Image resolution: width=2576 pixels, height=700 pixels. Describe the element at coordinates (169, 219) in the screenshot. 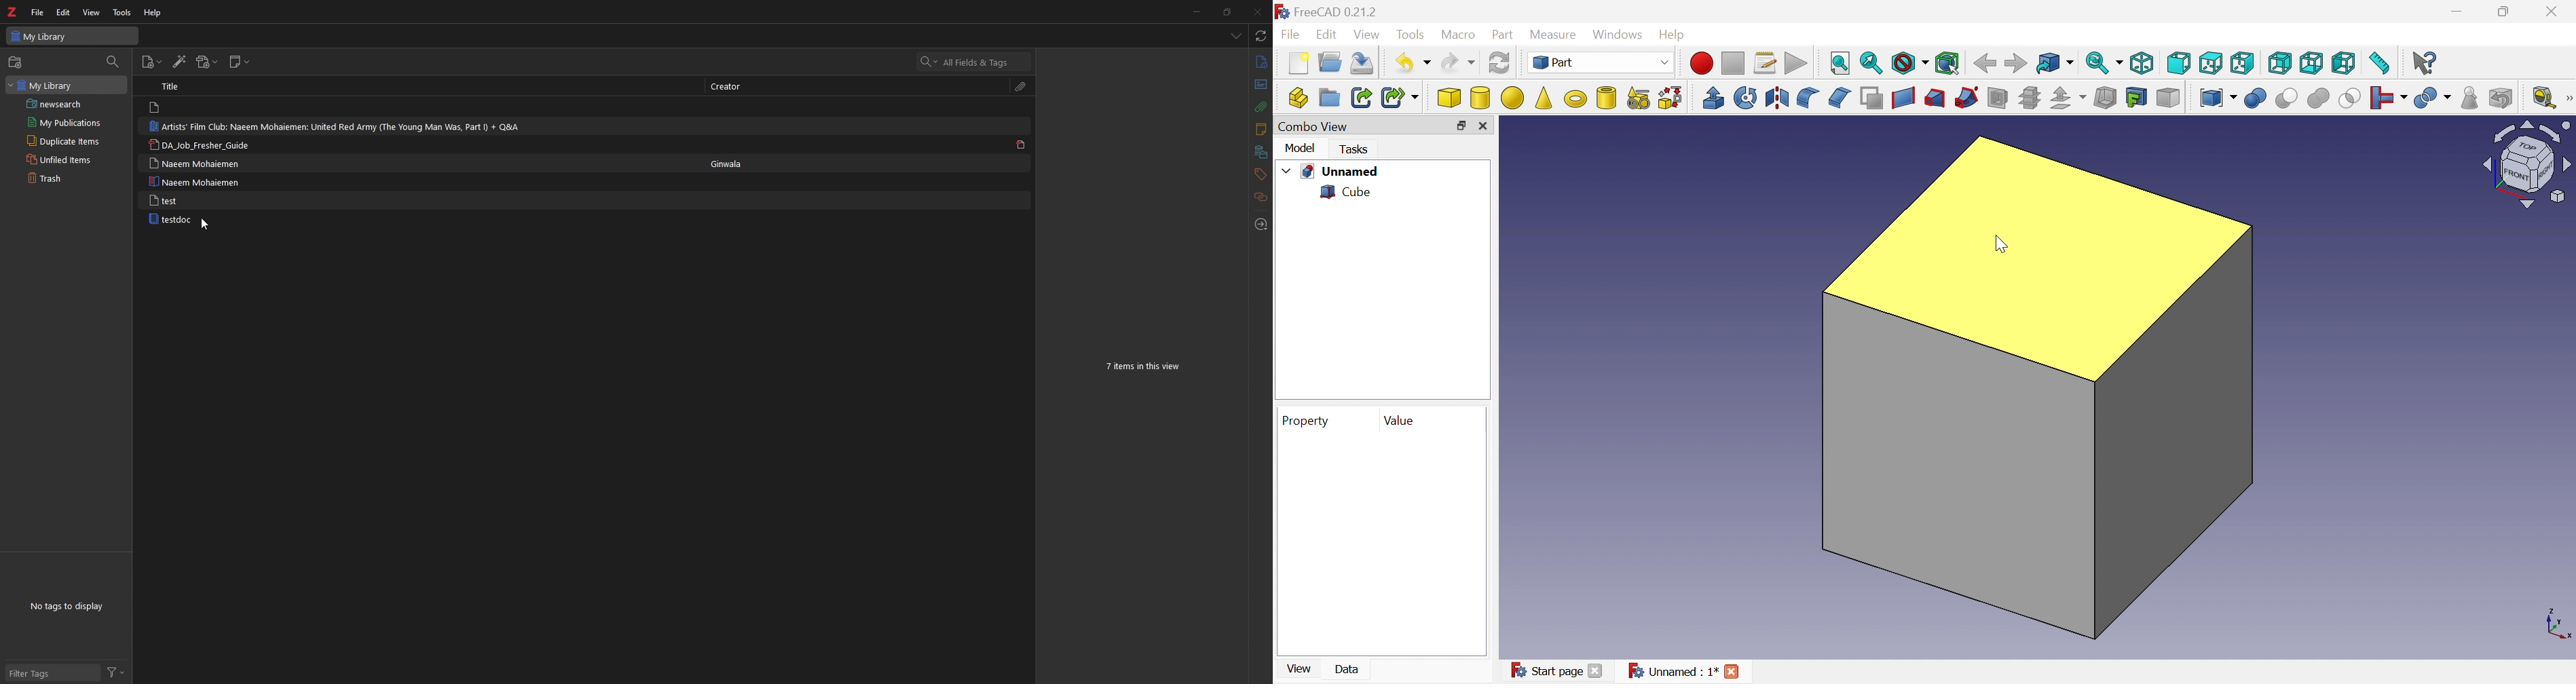

I see `testdoc` at that location.